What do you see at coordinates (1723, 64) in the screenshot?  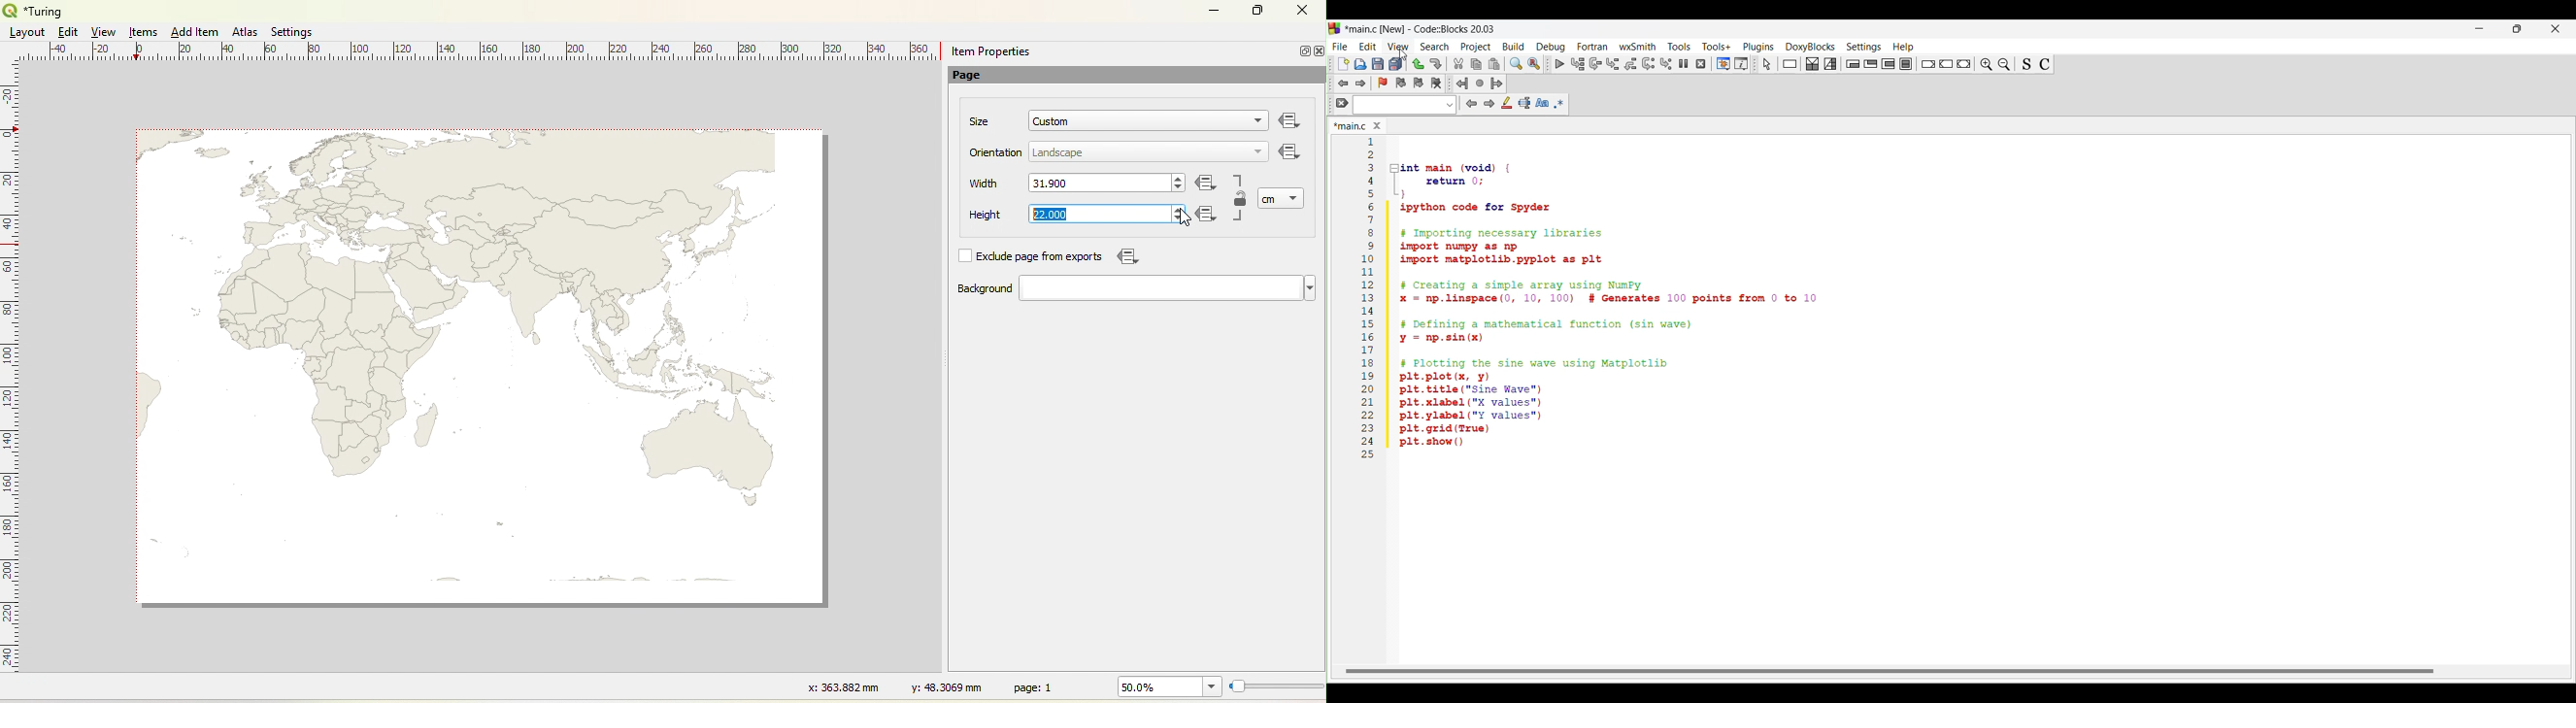 I see `Debugging windows` at bounding box center [1723, 64].